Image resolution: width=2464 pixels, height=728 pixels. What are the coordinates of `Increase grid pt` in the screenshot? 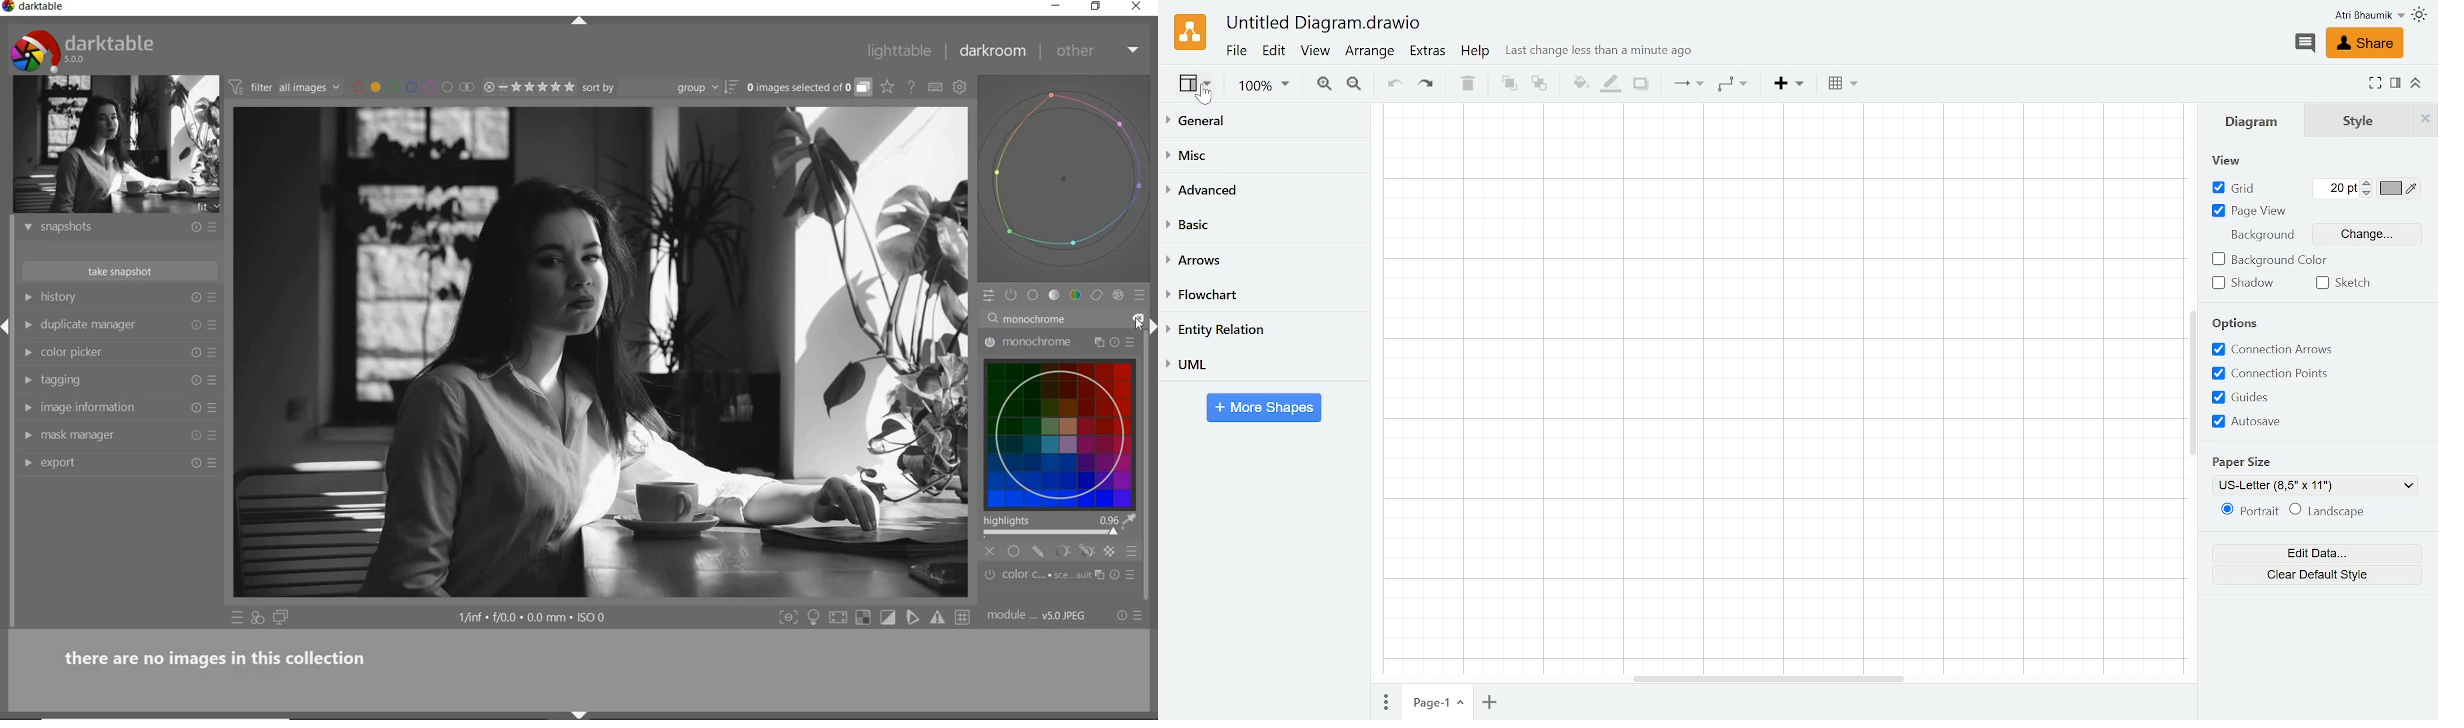 It's located at (2368, 184).